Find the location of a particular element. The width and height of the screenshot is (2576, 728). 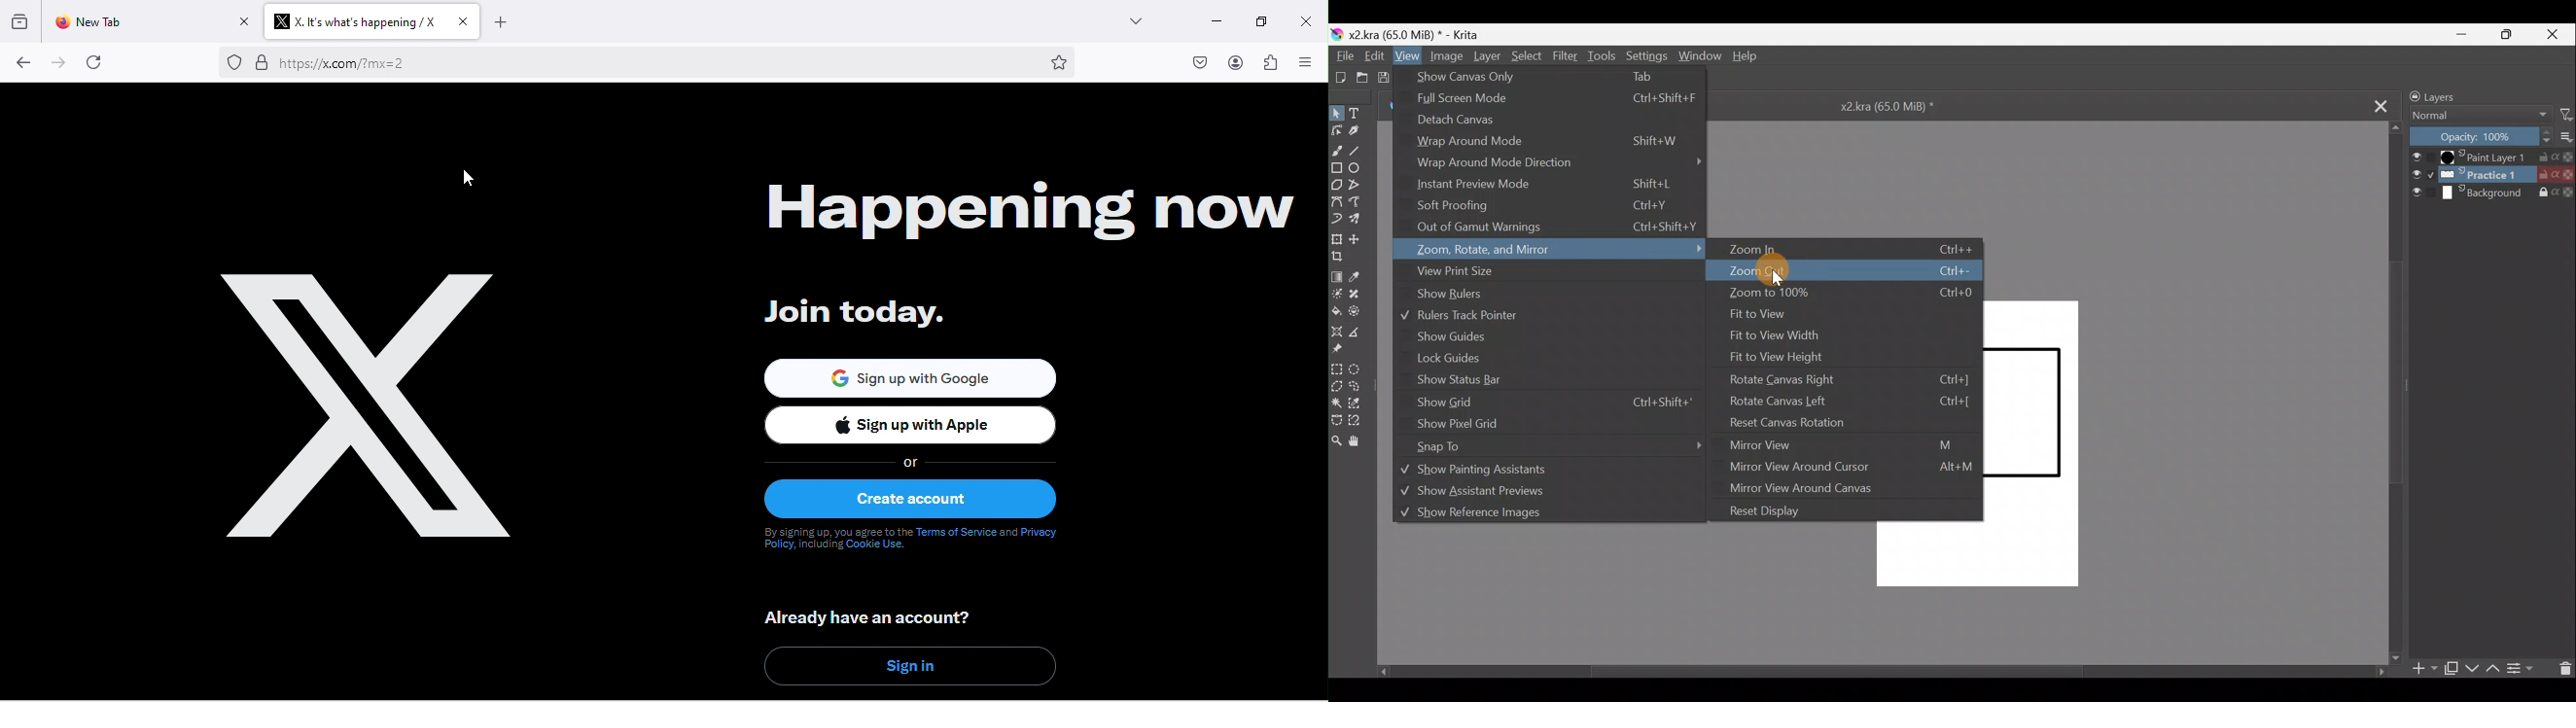

add new is located at coordinates (504, 22).